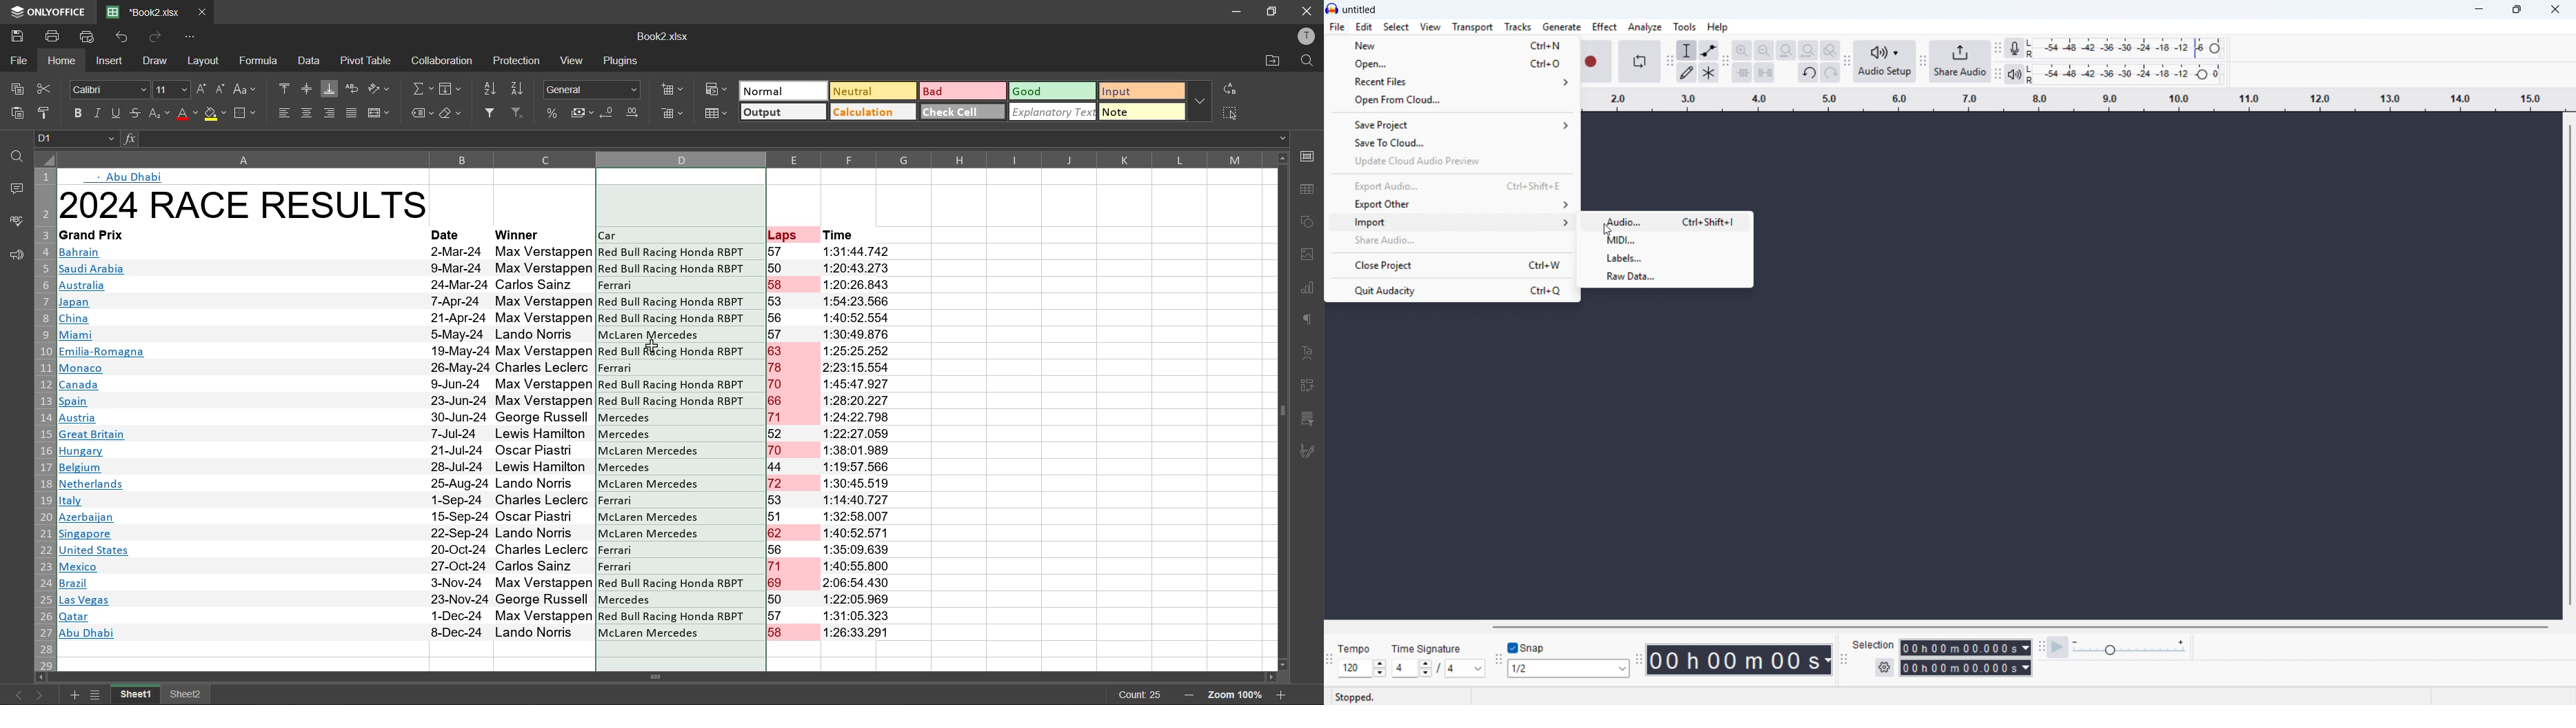  Describe the element at coordinates (1052, 112) in the screenshot. I see `explanatory text` at that location.